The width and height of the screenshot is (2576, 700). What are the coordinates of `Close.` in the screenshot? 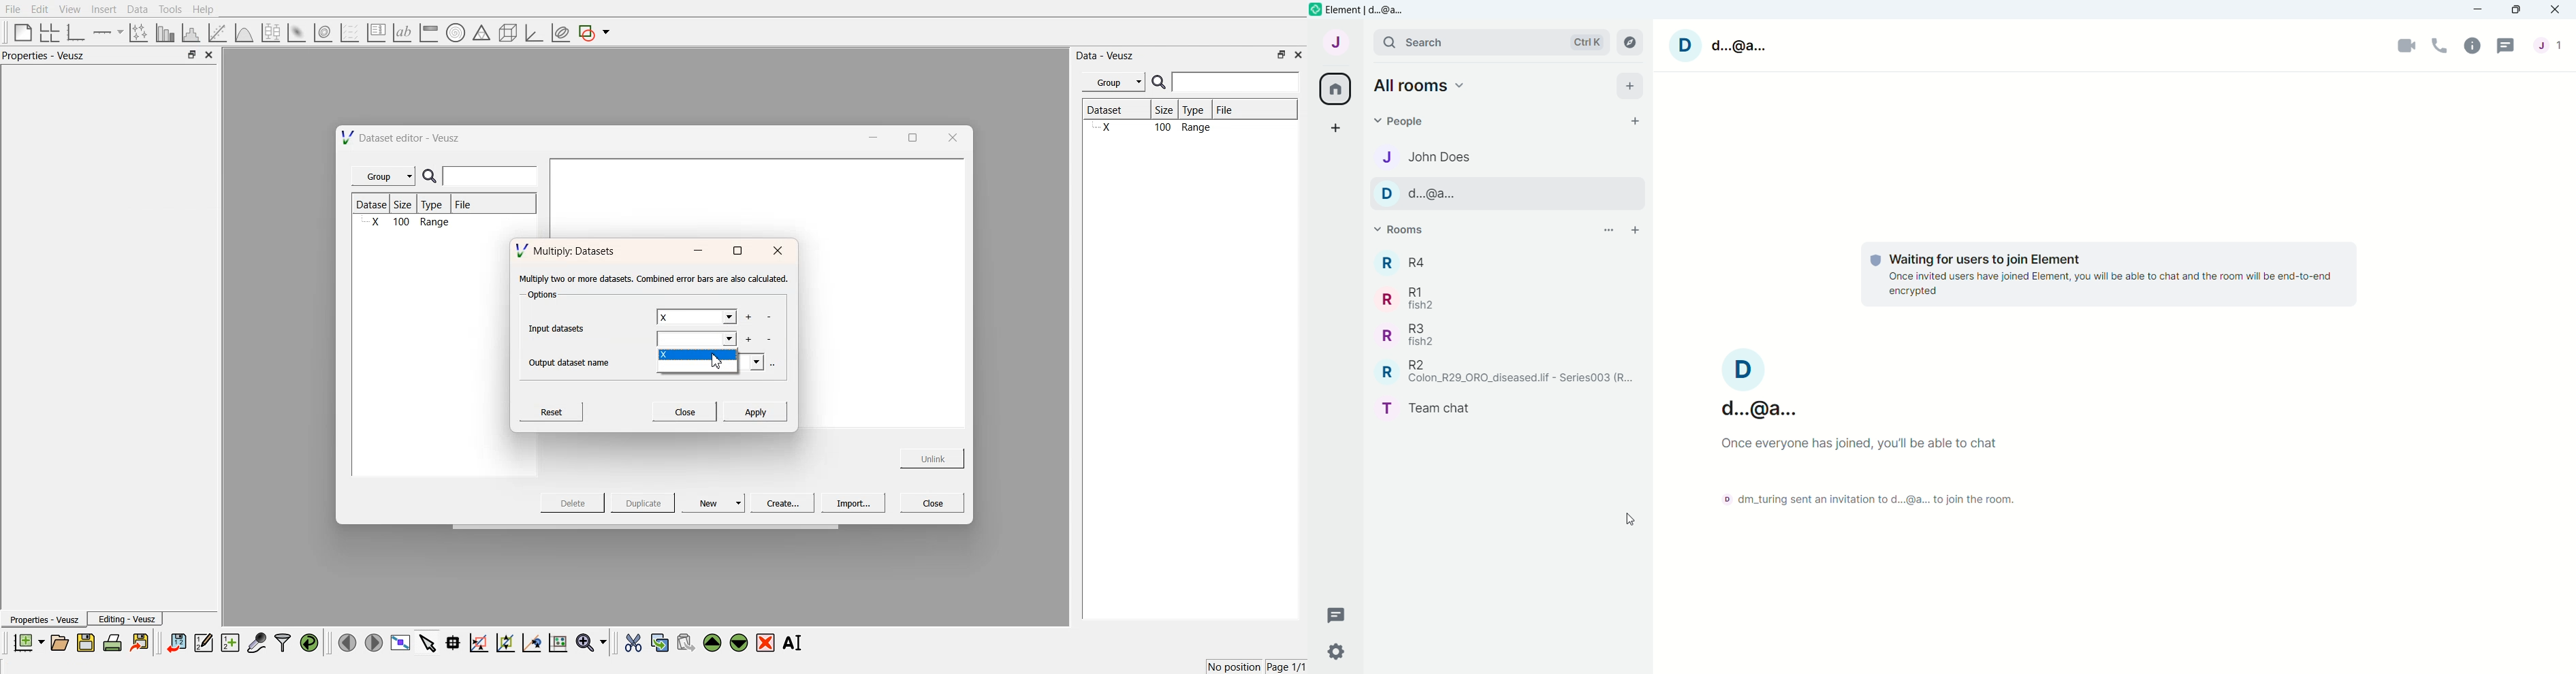 It's located at (684, 411).